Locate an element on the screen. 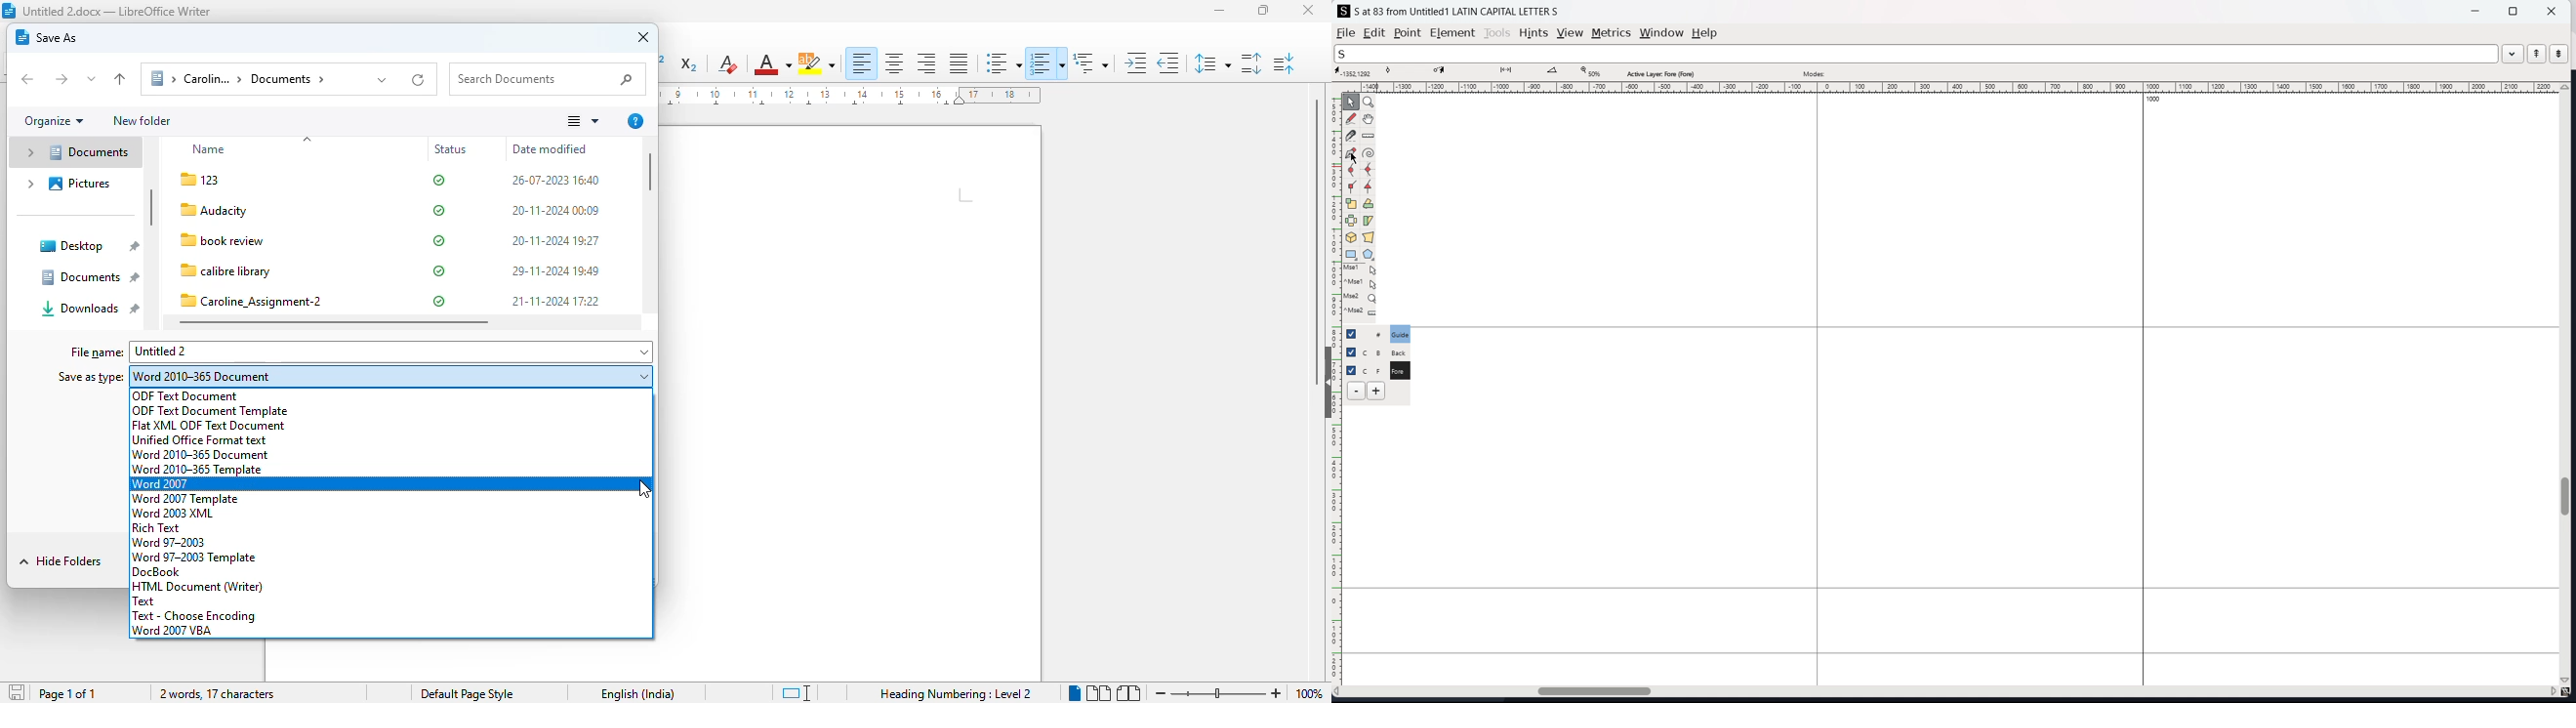  vertical scroll bar is located at coordinates (151, 208).